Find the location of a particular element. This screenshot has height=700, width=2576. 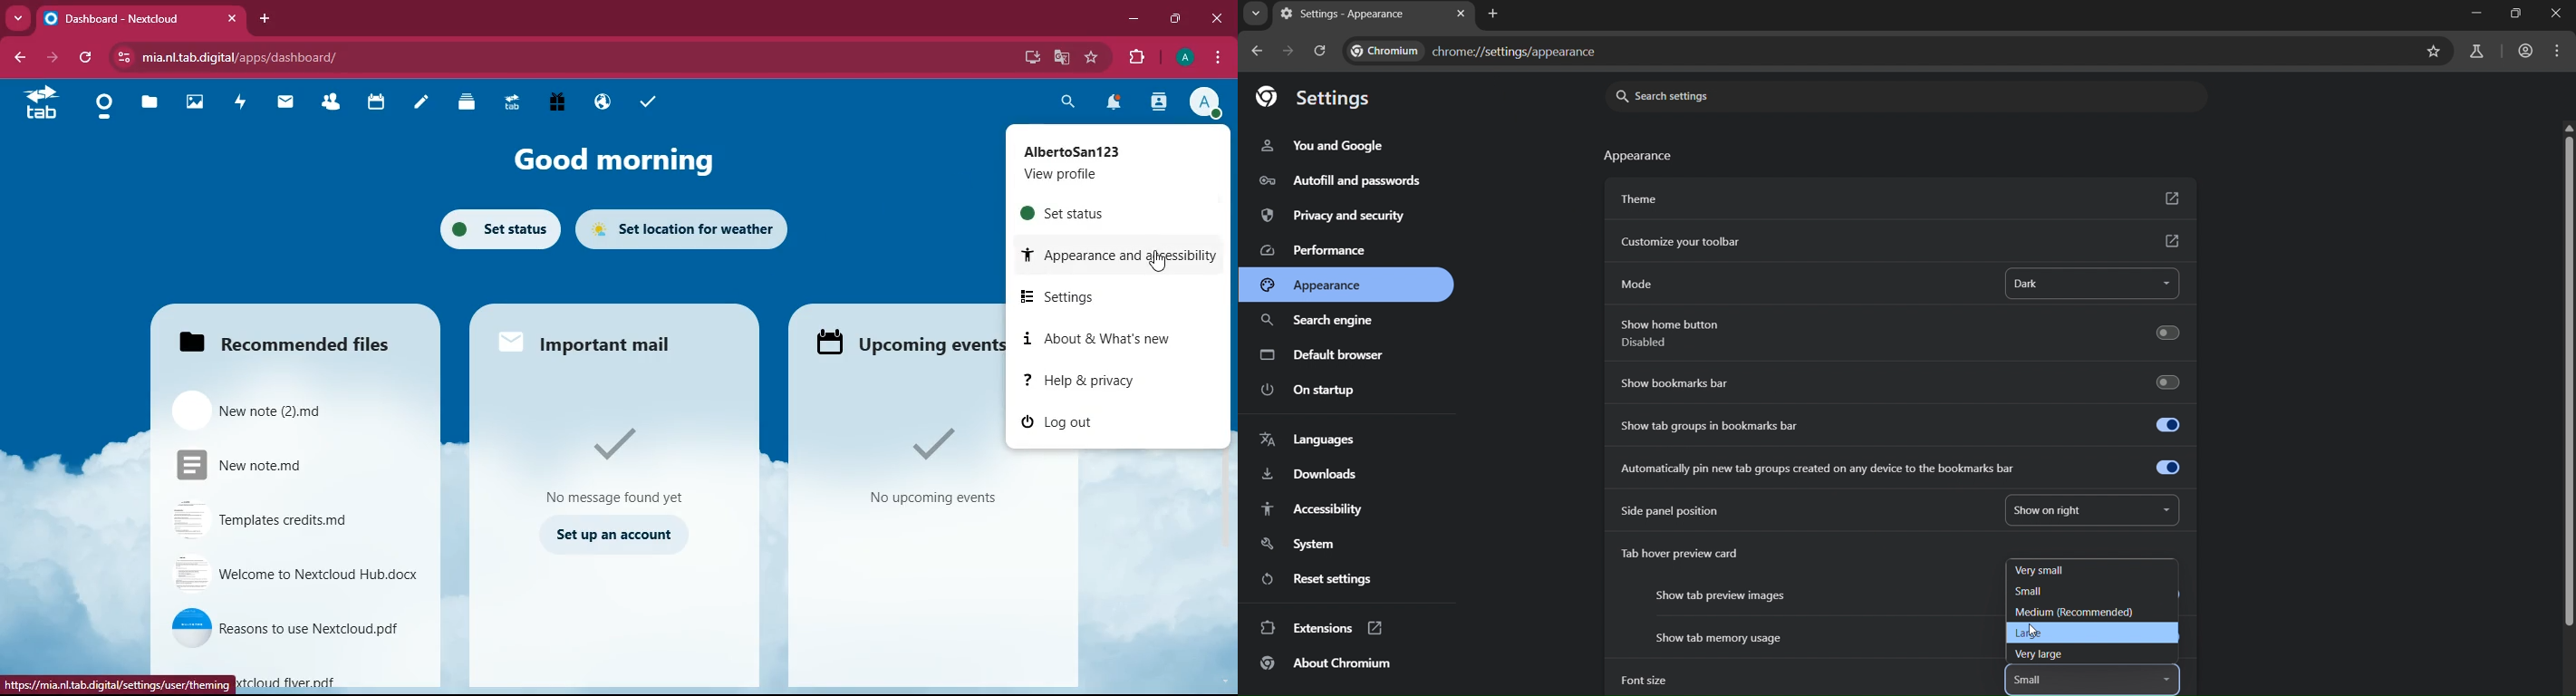

google translate is located at coordinates (1060, 58).